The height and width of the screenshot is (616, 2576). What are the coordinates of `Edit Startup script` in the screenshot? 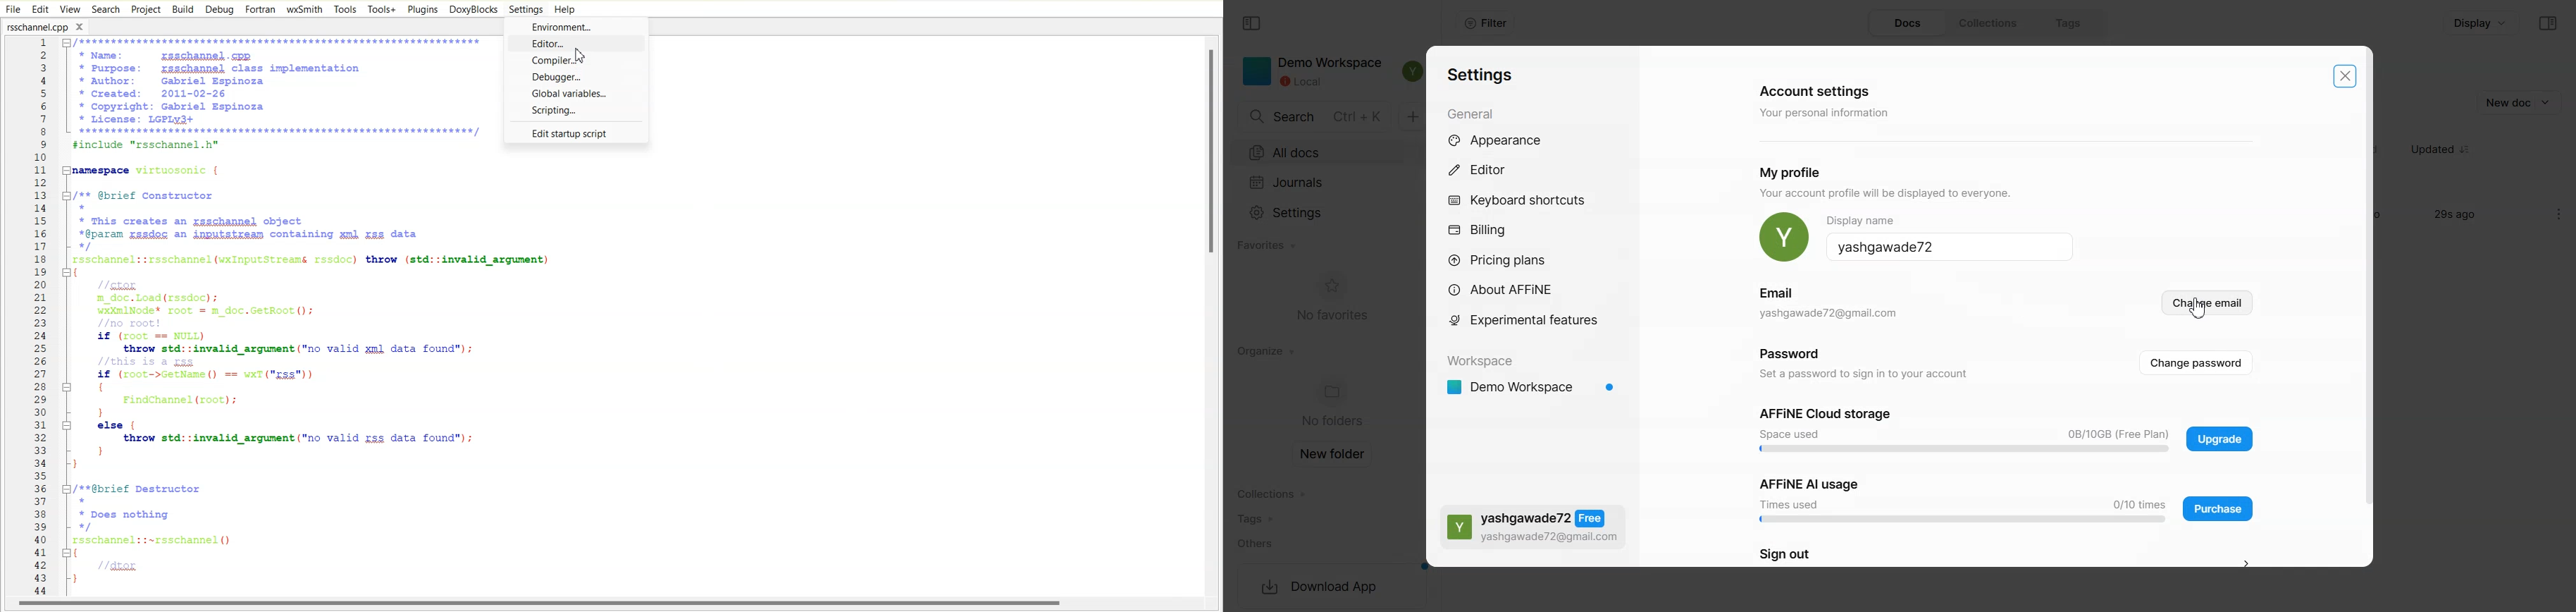 It's located at (575, 132).